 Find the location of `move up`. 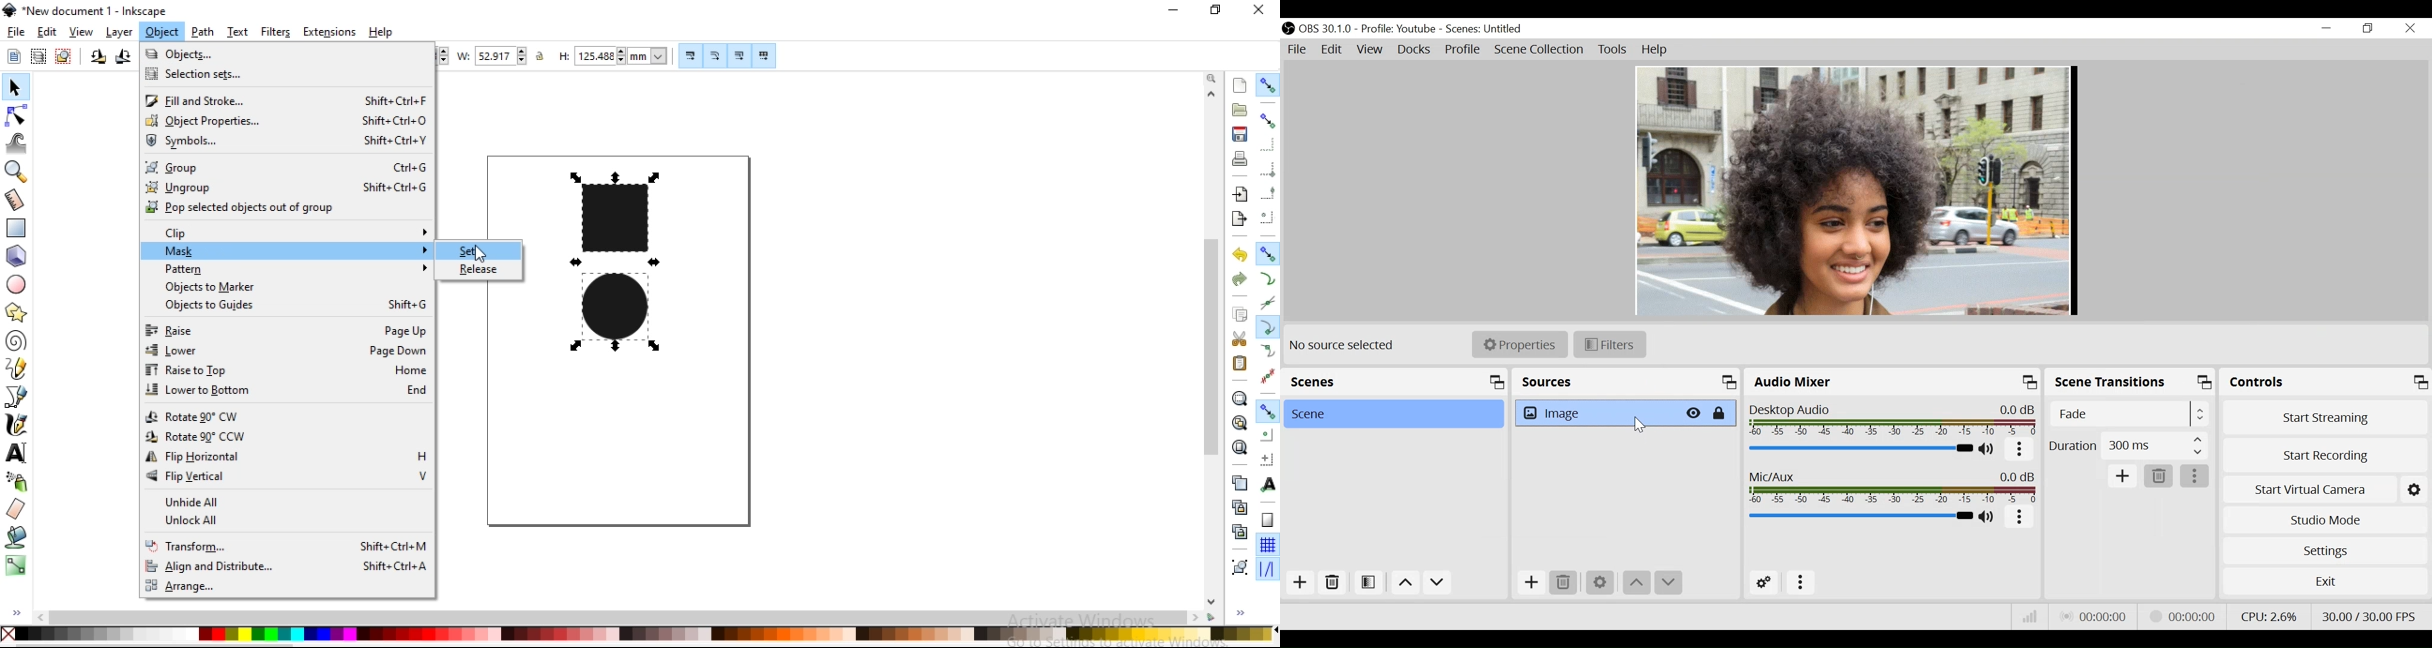

move up is located at coordinates (1407, 583).